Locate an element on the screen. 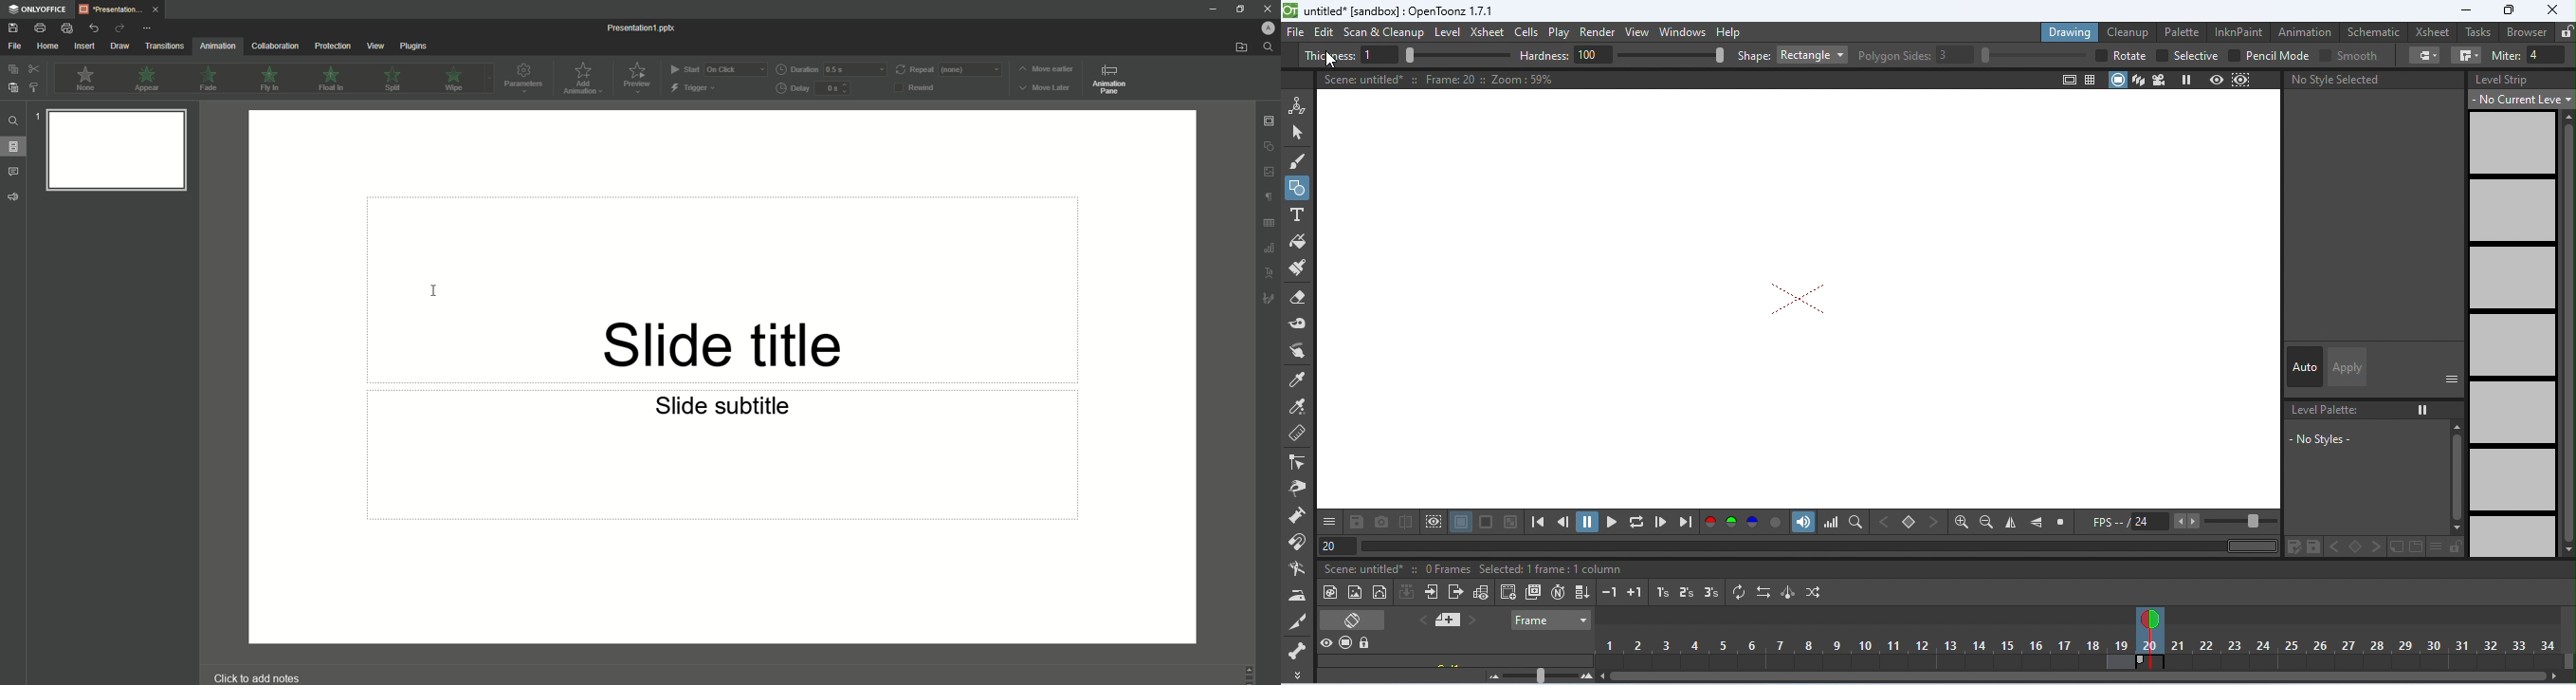 The image size is (2576, 700). windows is located at coordinates (1681, 32).